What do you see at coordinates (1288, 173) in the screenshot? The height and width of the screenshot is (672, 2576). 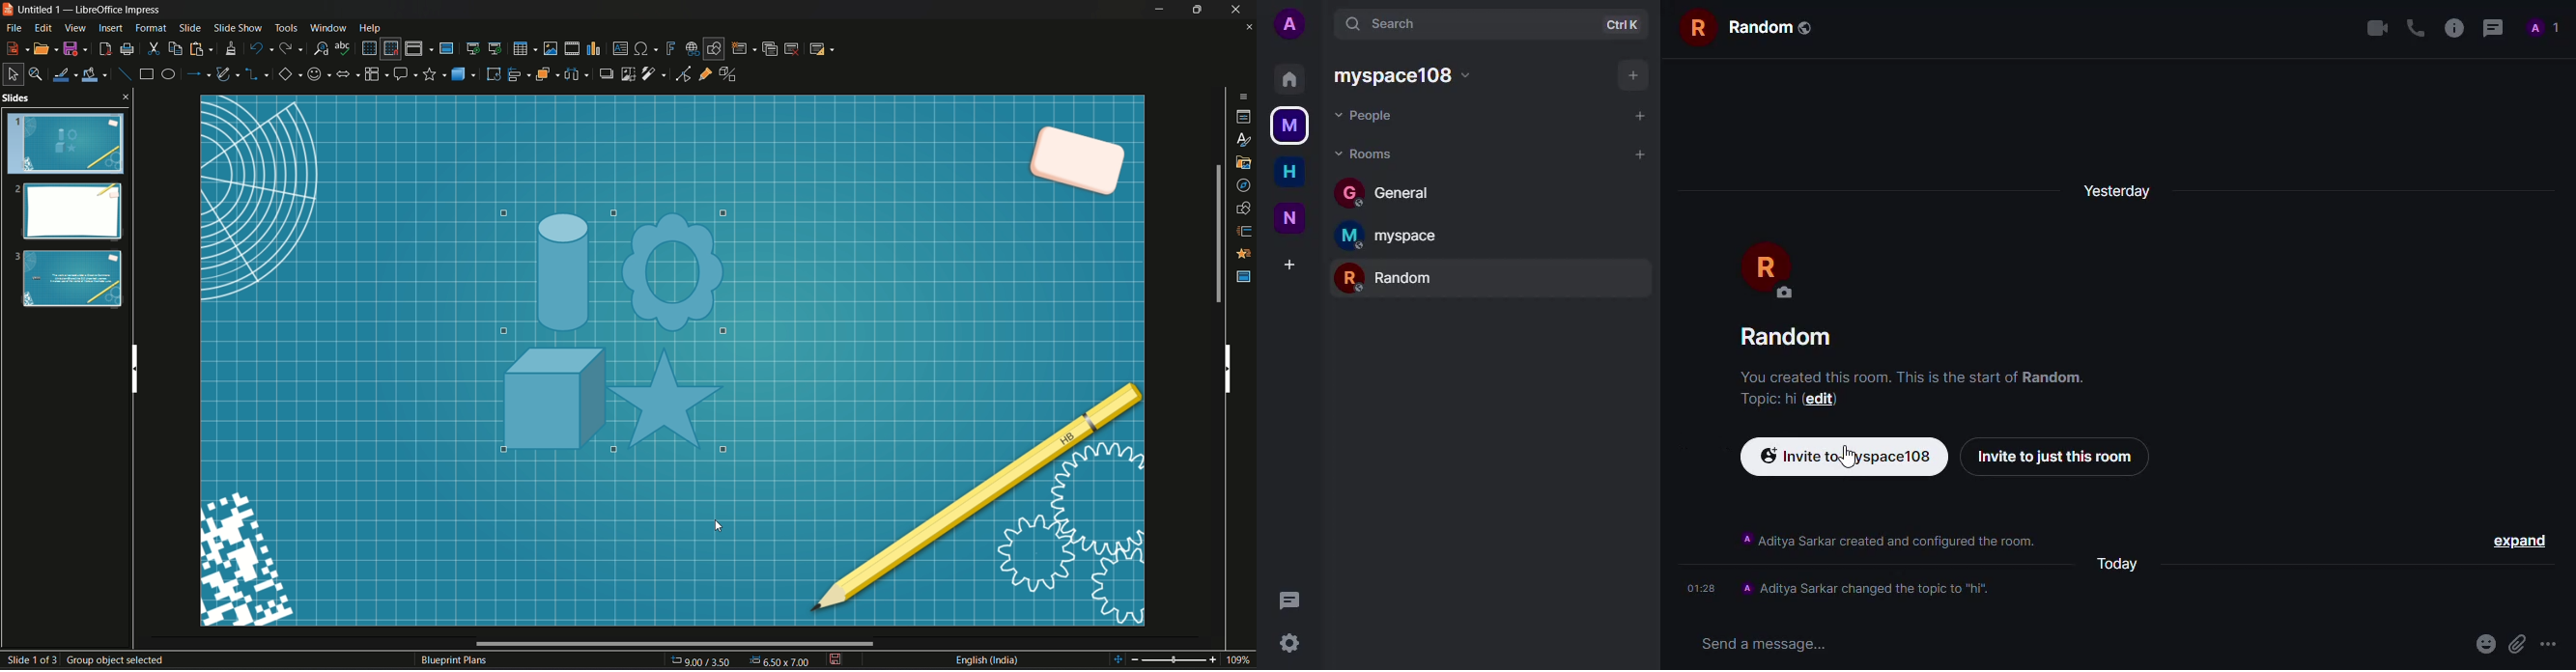 I see `home` at bounding box center [1288, 173].